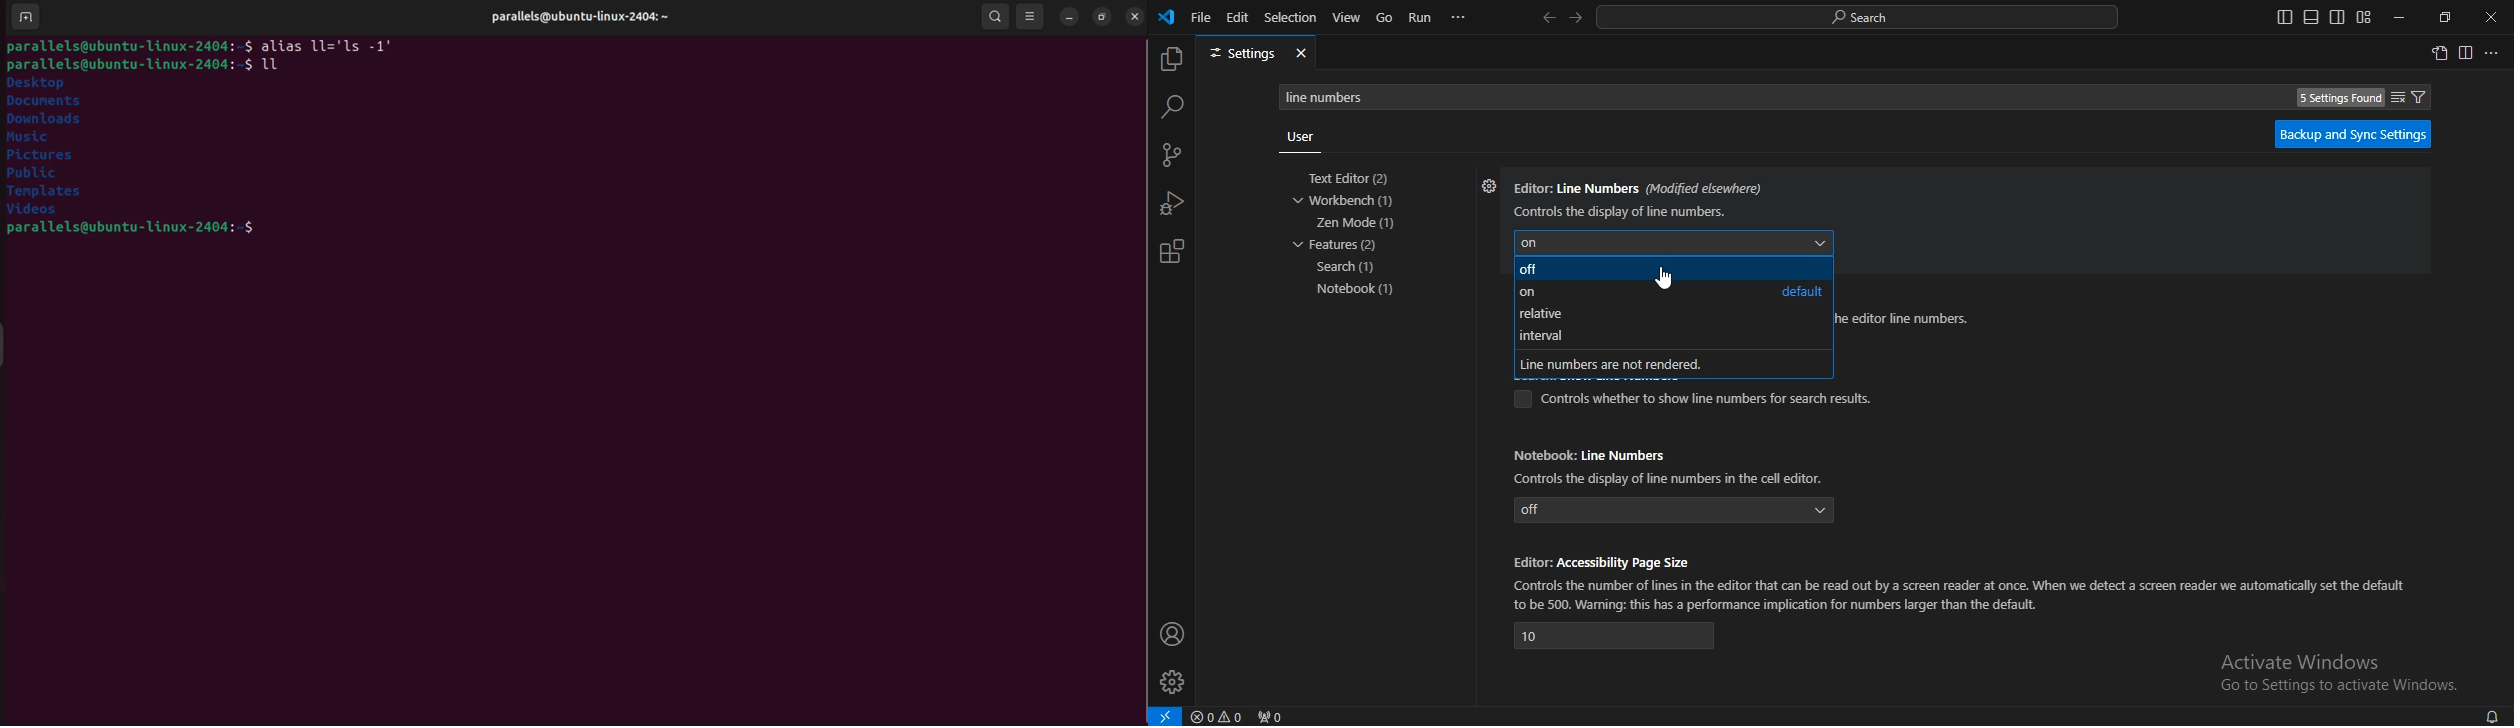 The width and height of the screenshot is (2520, 728). Describe the element at coordinates (1863, 18) in the screenshot. I see `search desktop` at that location.